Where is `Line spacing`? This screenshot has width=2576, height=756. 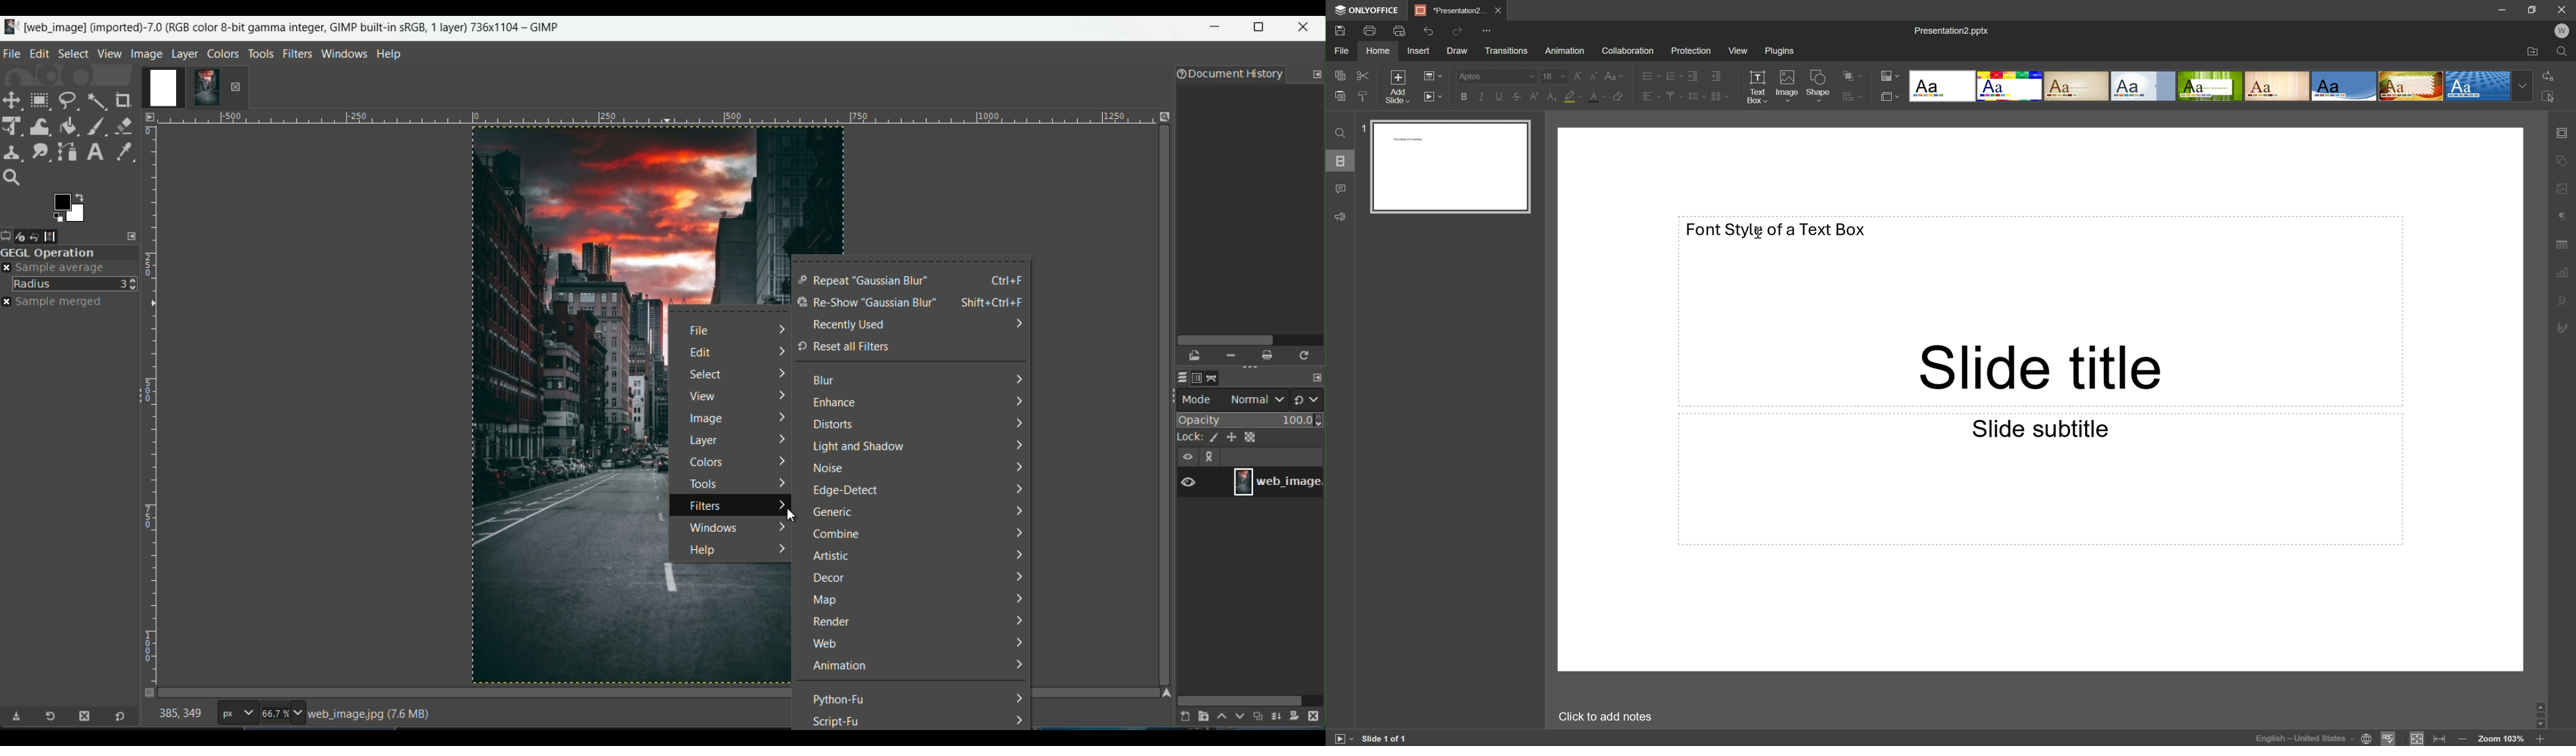 Line spacing is located at coordinates (1697, 96).